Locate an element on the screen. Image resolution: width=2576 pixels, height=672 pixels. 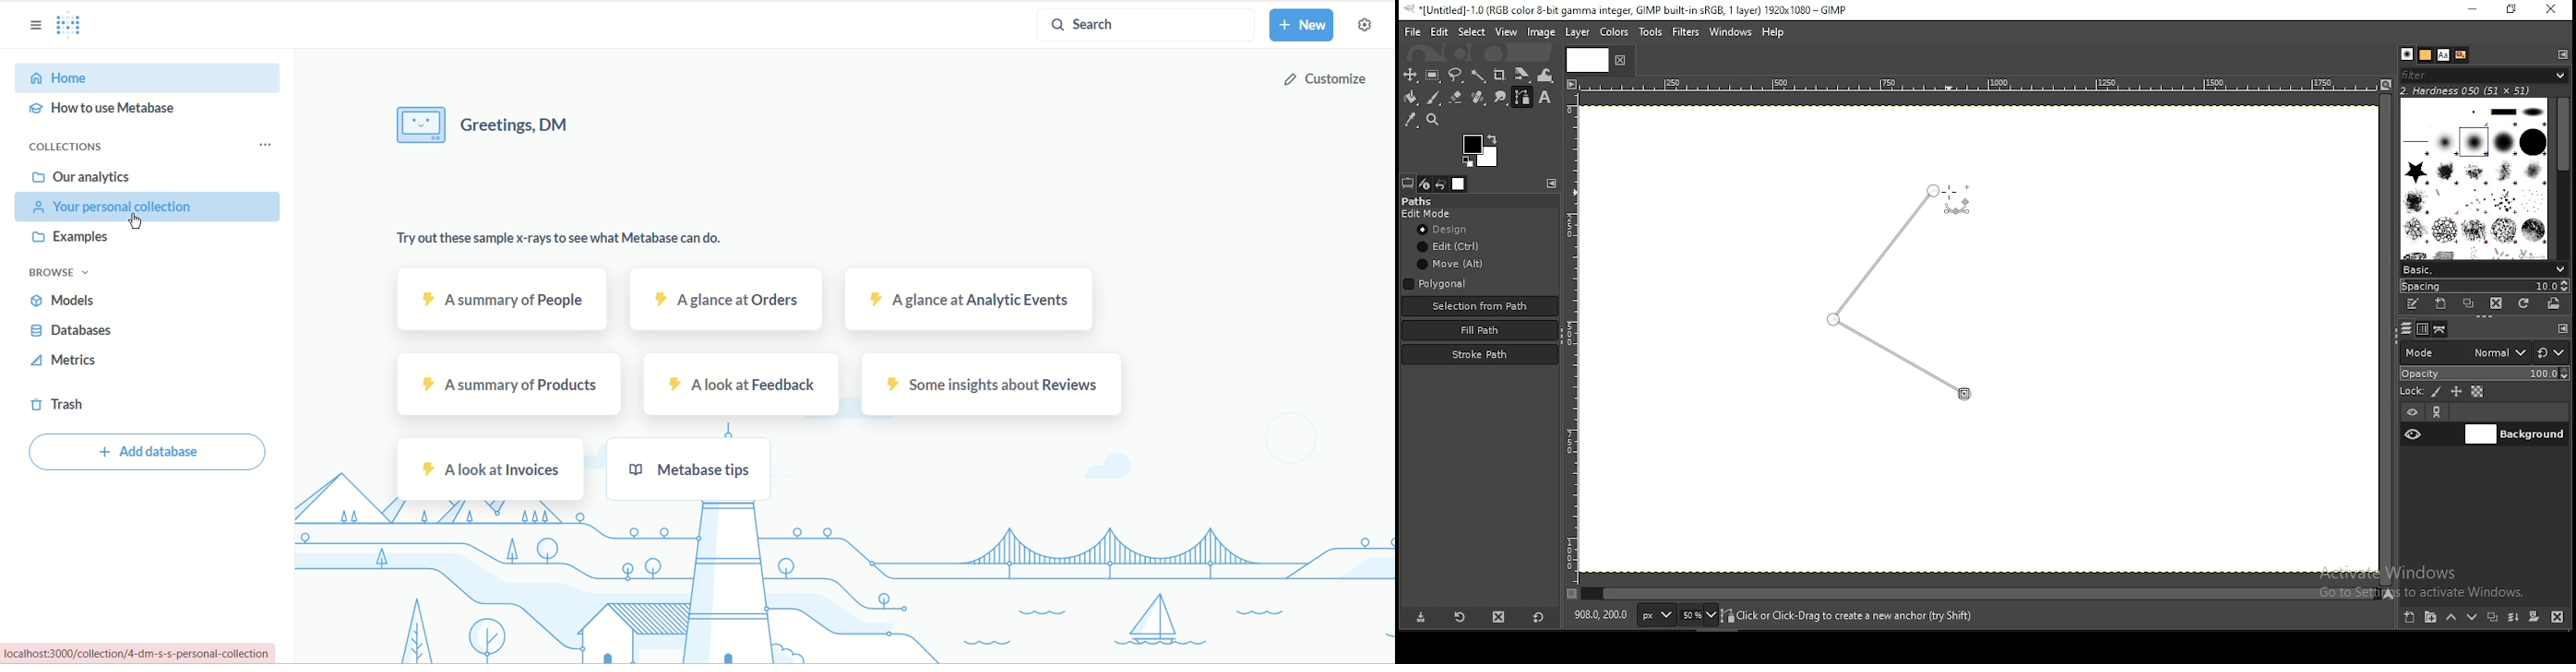
A look at invoices is located at coordinates (491, 469).